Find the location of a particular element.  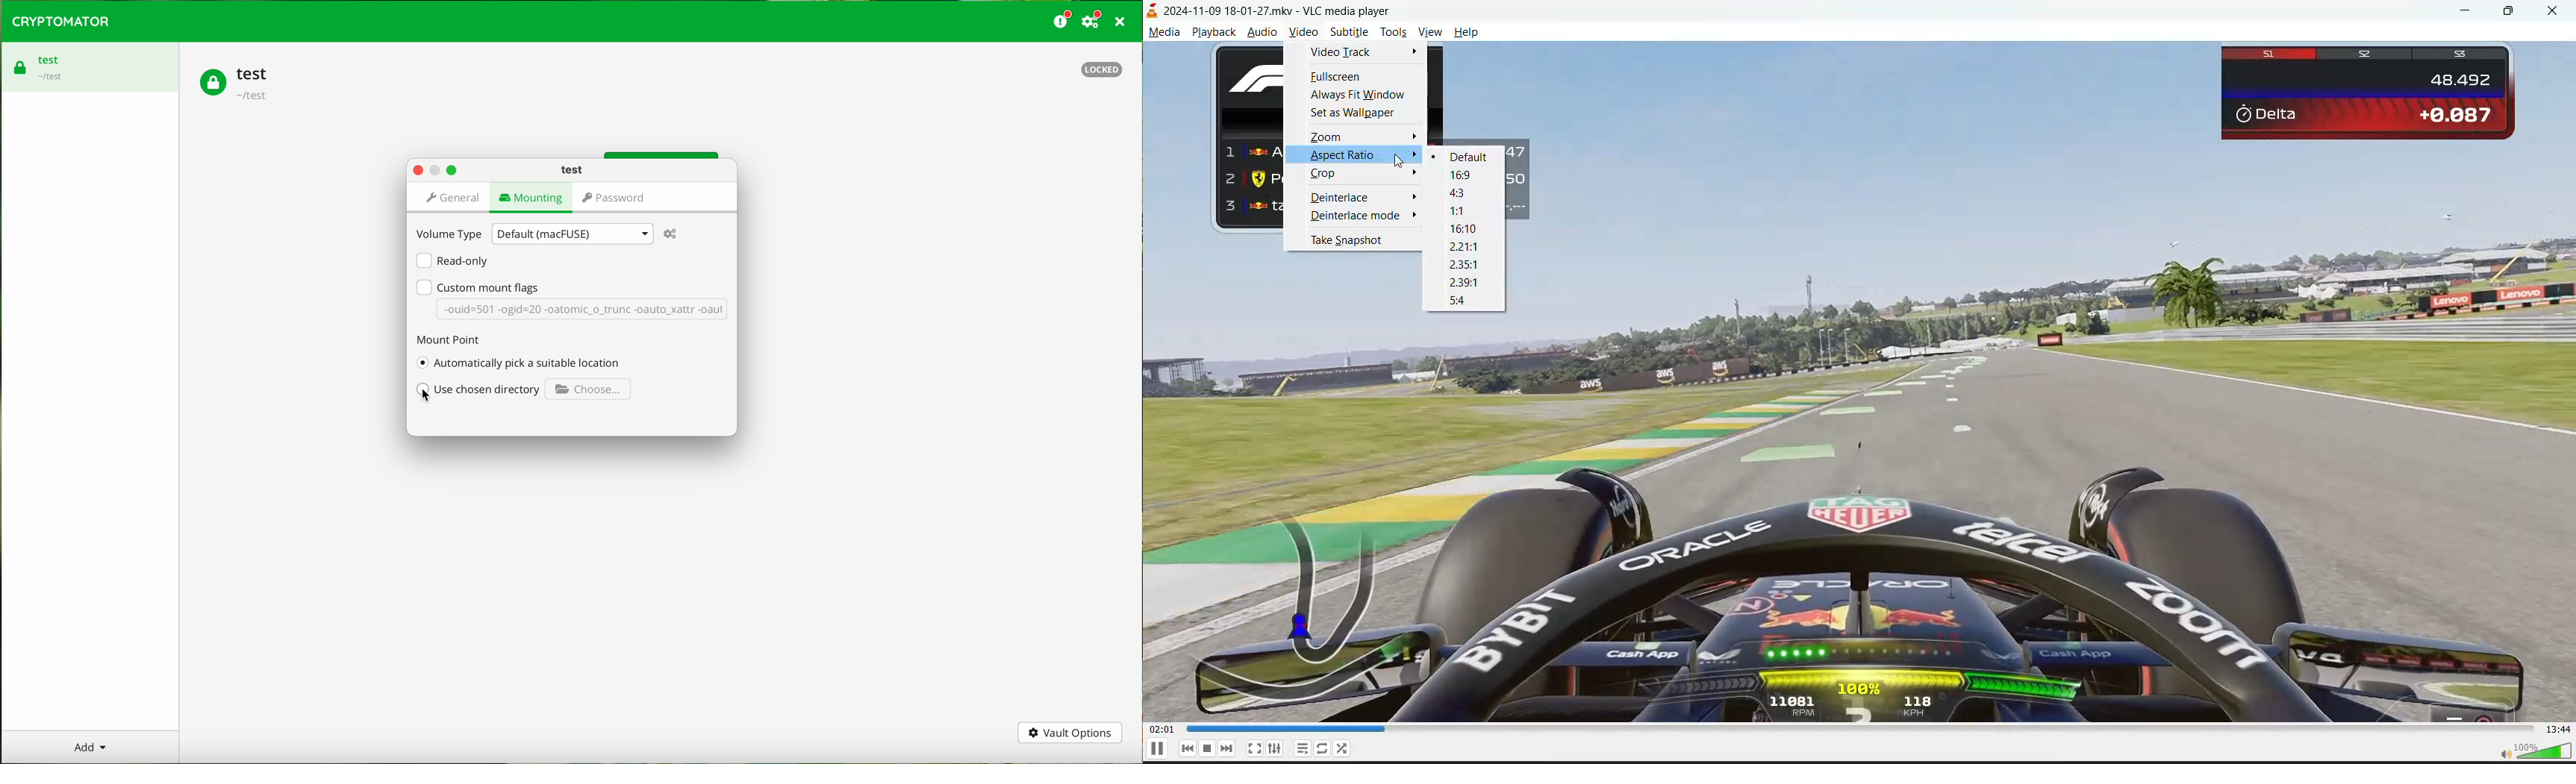

zoom is located at coordinates (1327, 136).